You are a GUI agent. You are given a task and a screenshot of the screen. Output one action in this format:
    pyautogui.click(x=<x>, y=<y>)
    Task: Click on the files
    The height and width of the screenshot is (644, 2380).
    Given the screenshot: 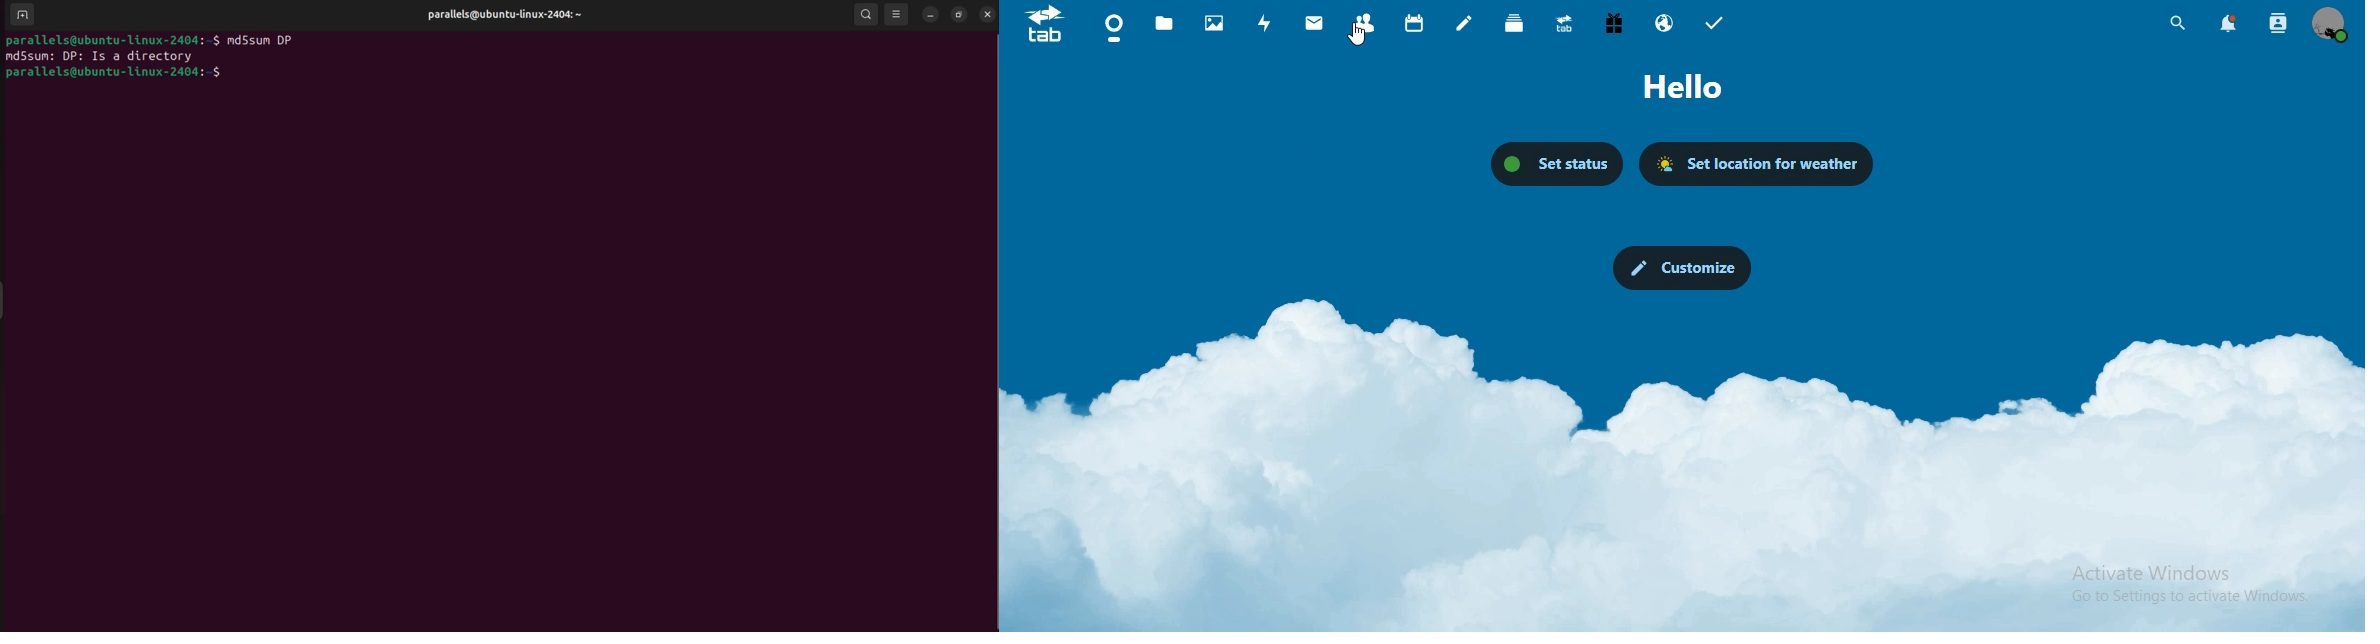 What is the action you would take?
    pyautogui.click(x=1164, y=22)
    